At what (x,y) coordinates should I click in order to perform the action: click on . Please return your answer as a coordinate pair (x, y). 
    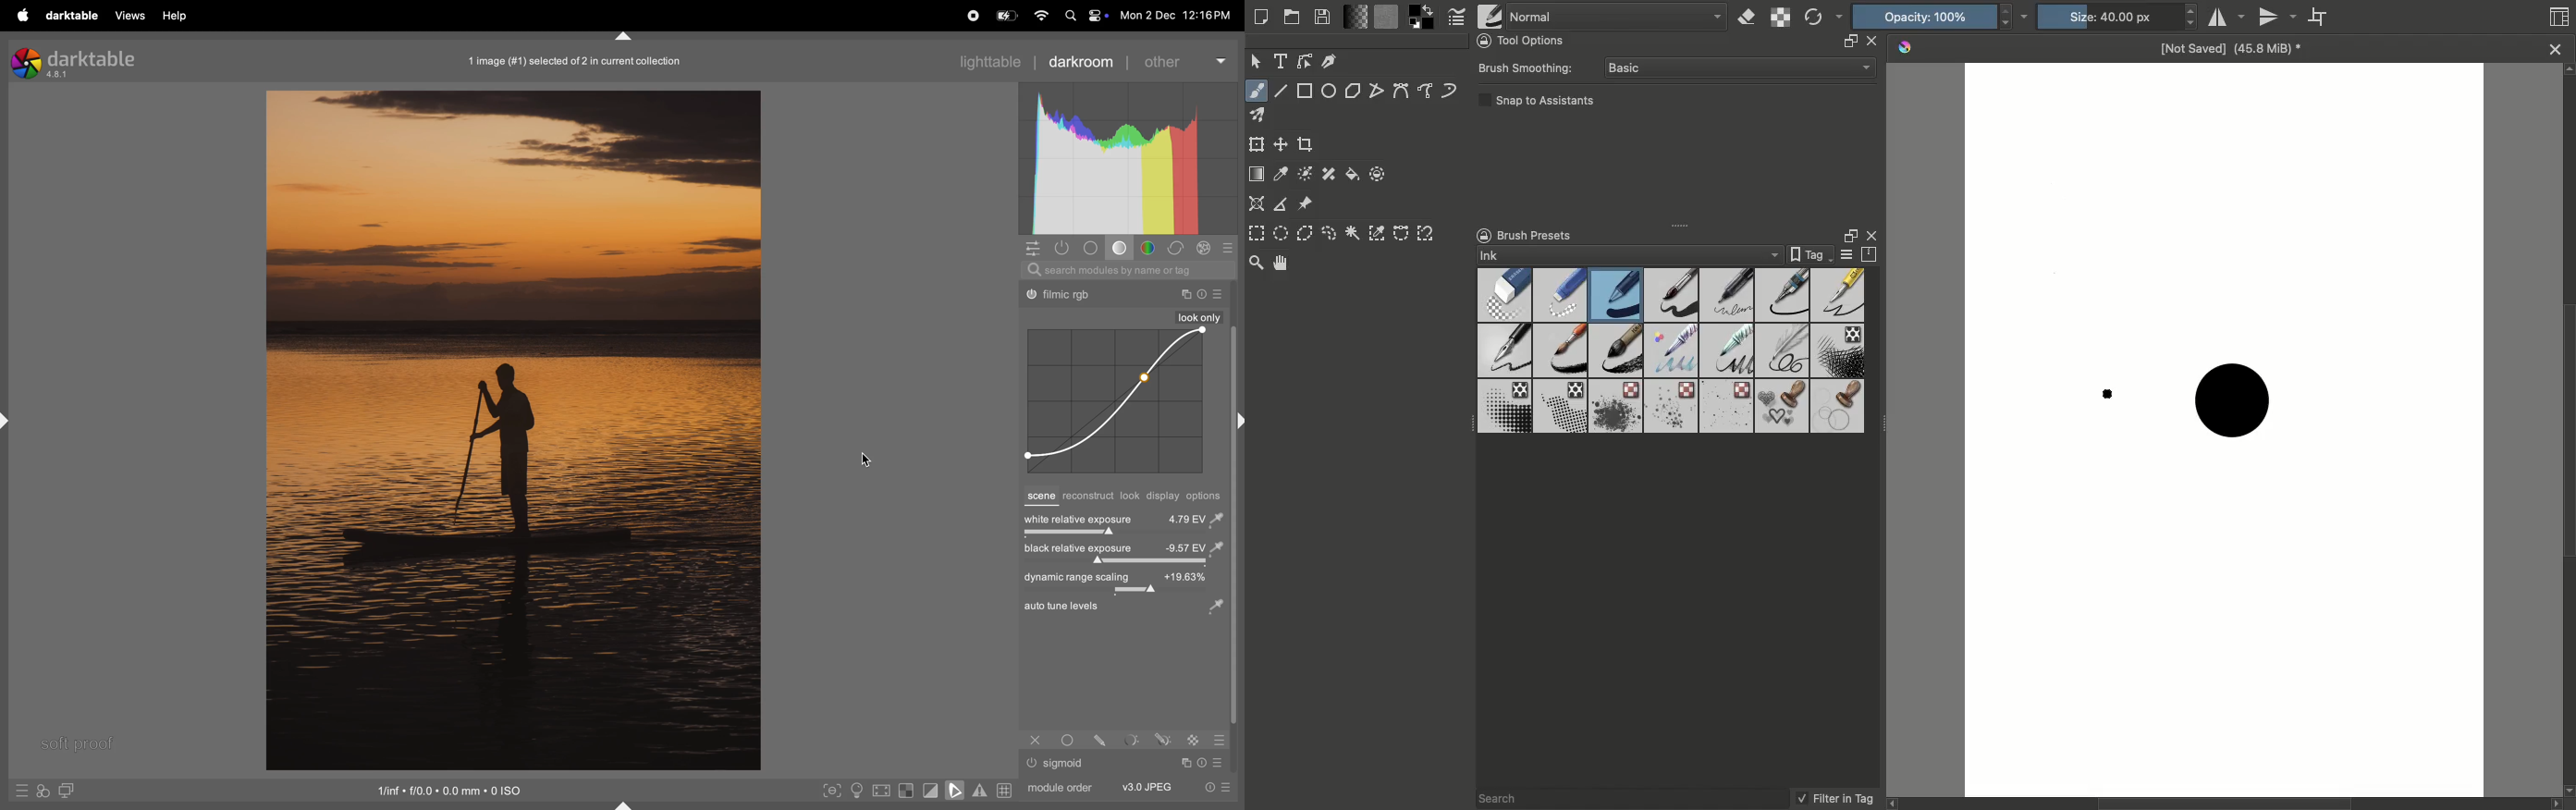
    Looking at the image, I should click on (1186, 295).